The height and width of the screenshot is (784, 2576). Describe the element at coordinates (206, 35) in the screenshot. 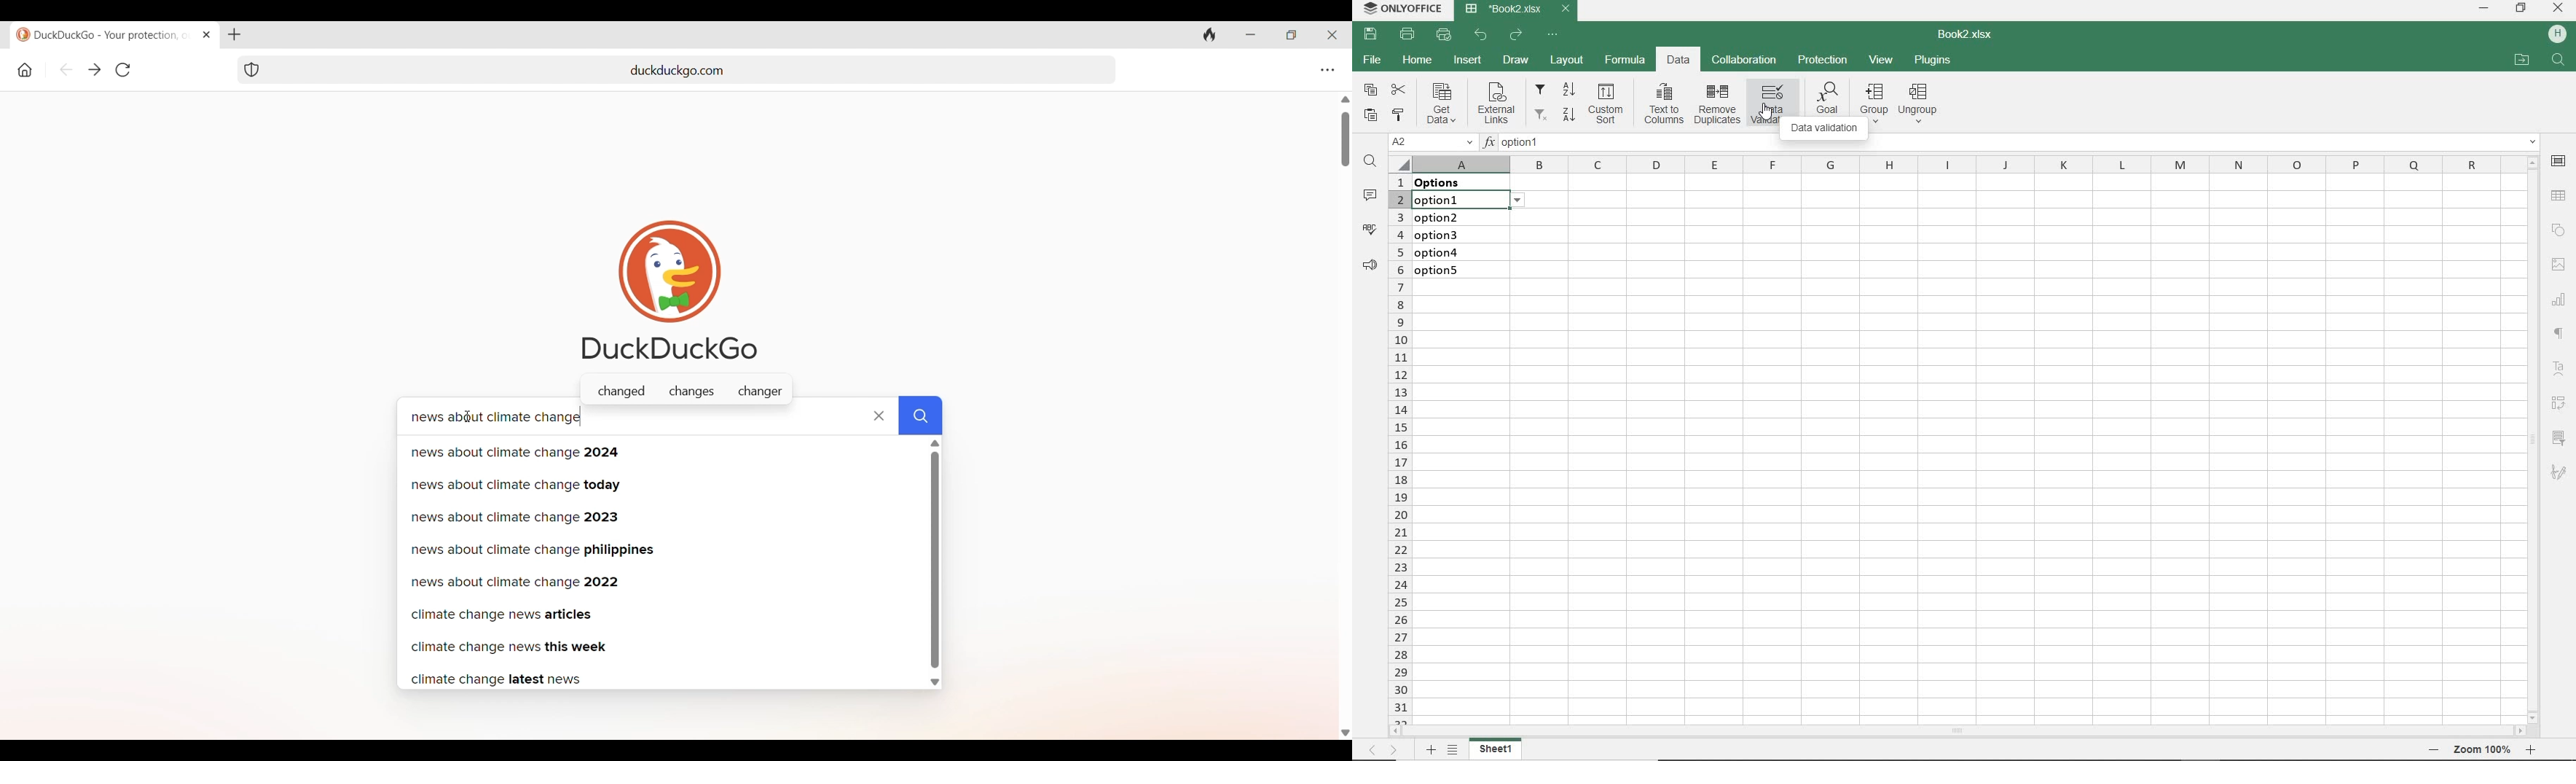

I see `Close tab` at that location.